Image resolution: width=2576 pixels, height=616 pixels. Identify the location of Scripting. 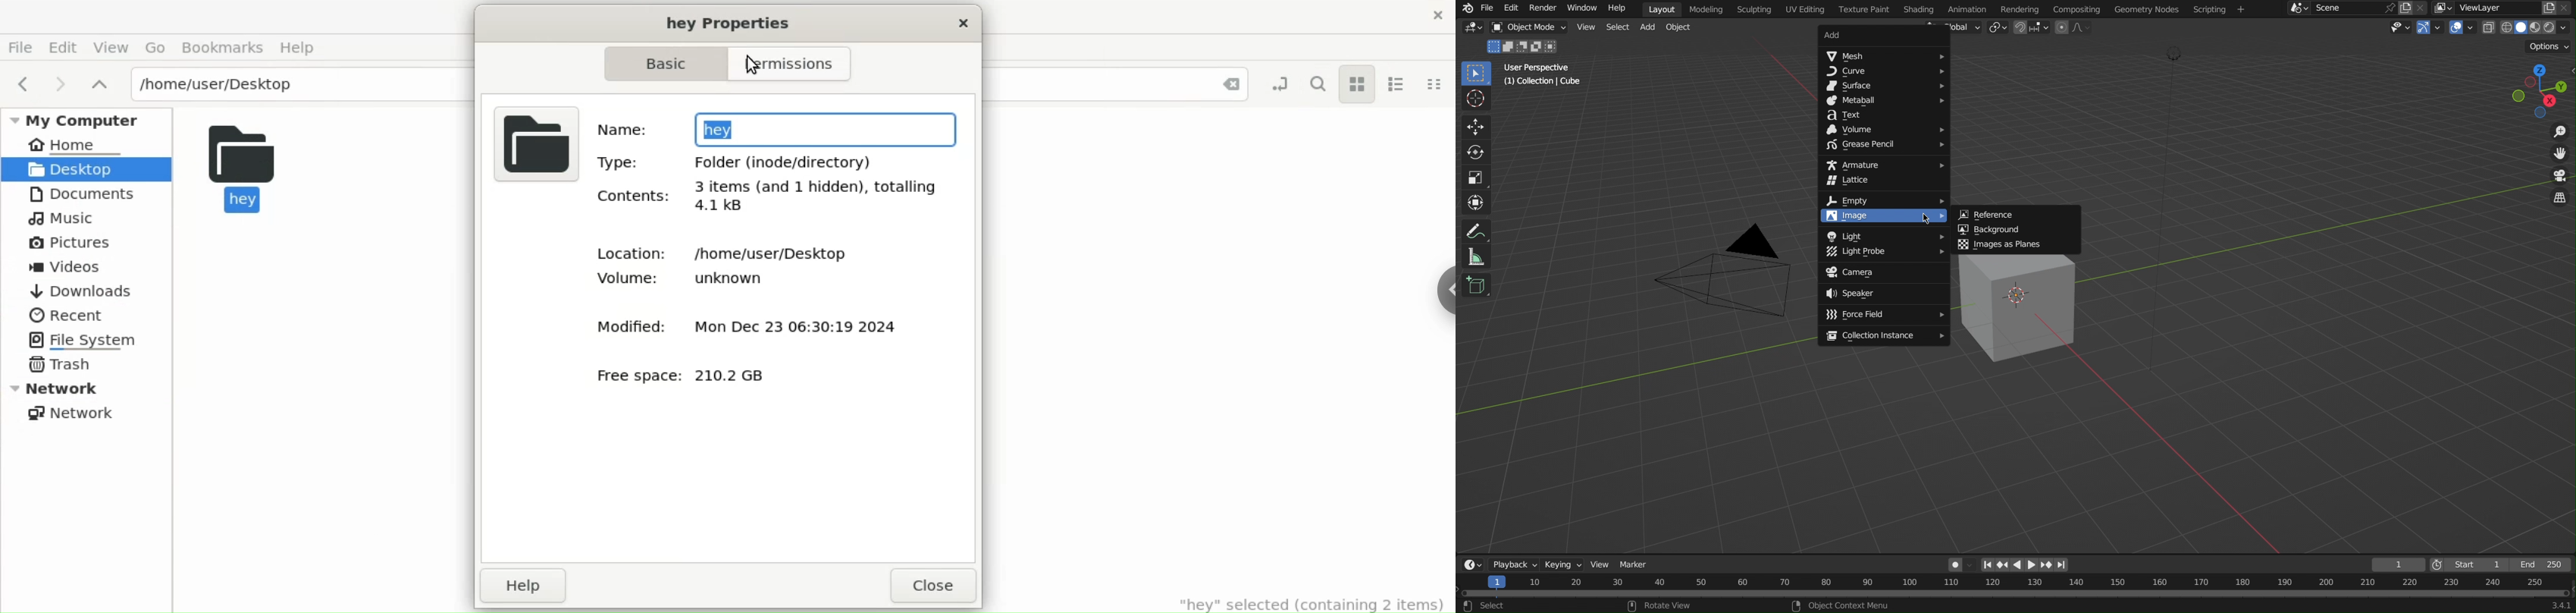
(1757, 9).